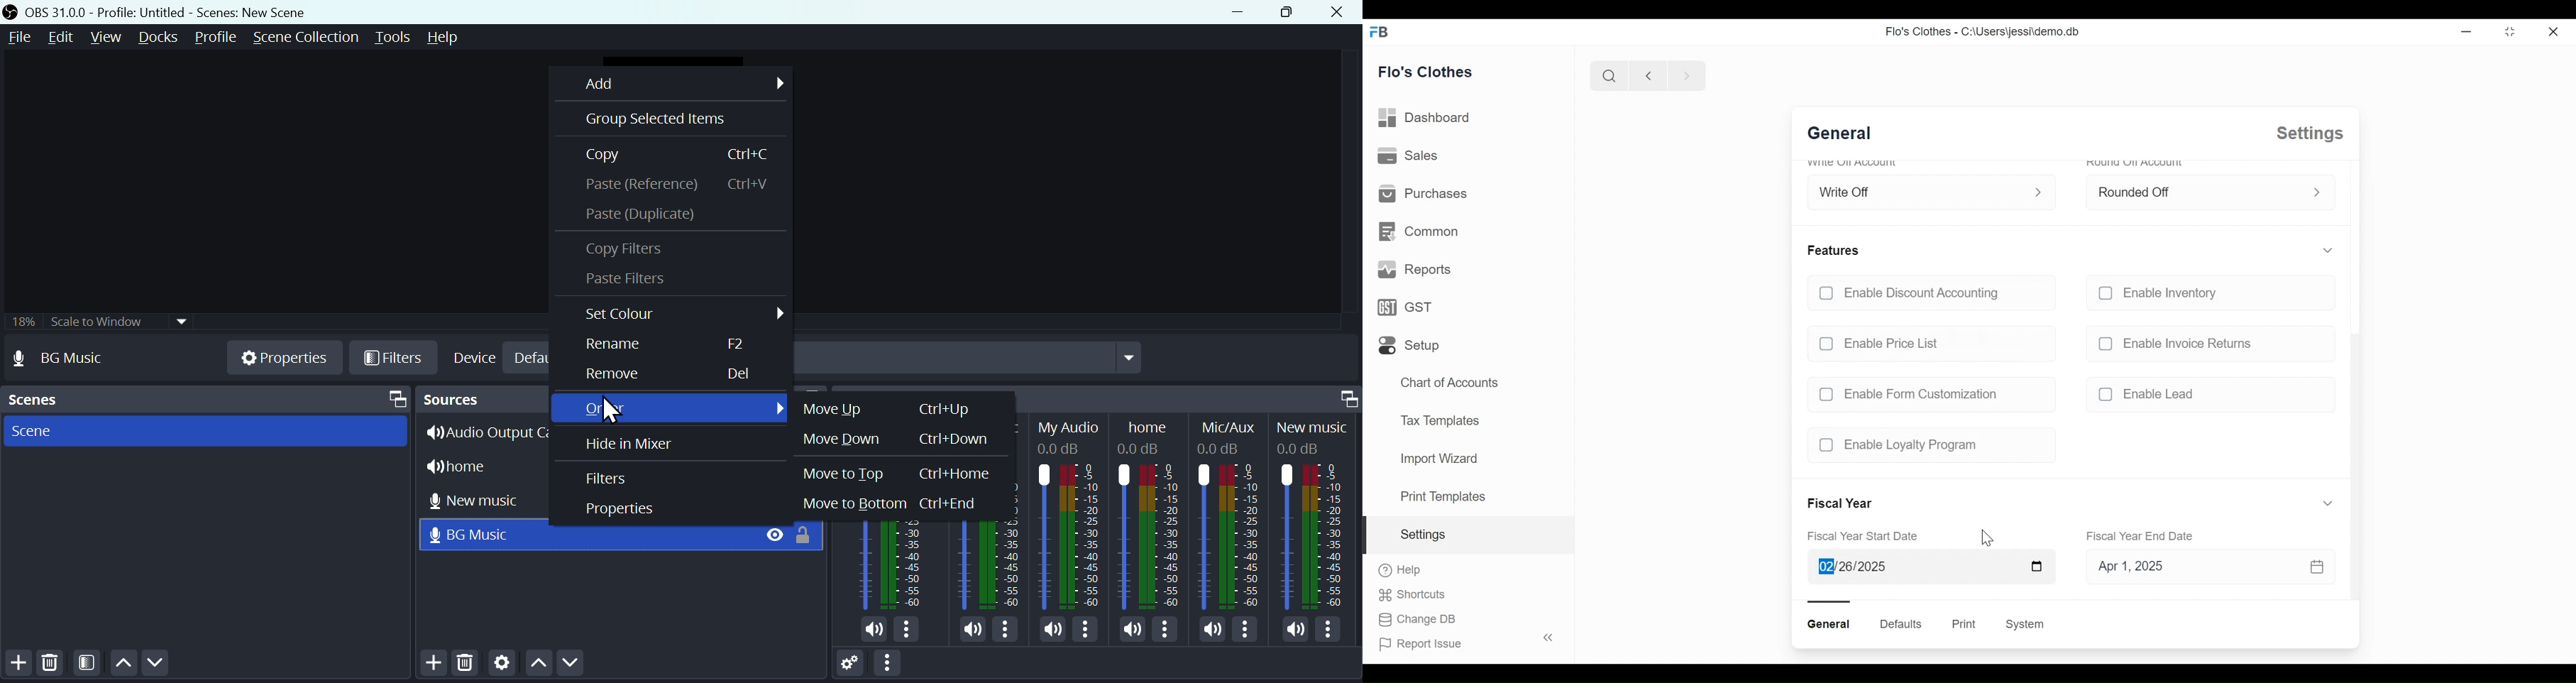 This screenshot has height=700, width=2576. What do you see at coordinates (1685, 75) in the screenshot?
I see `Navigate` at bounding box center [1685, 75].